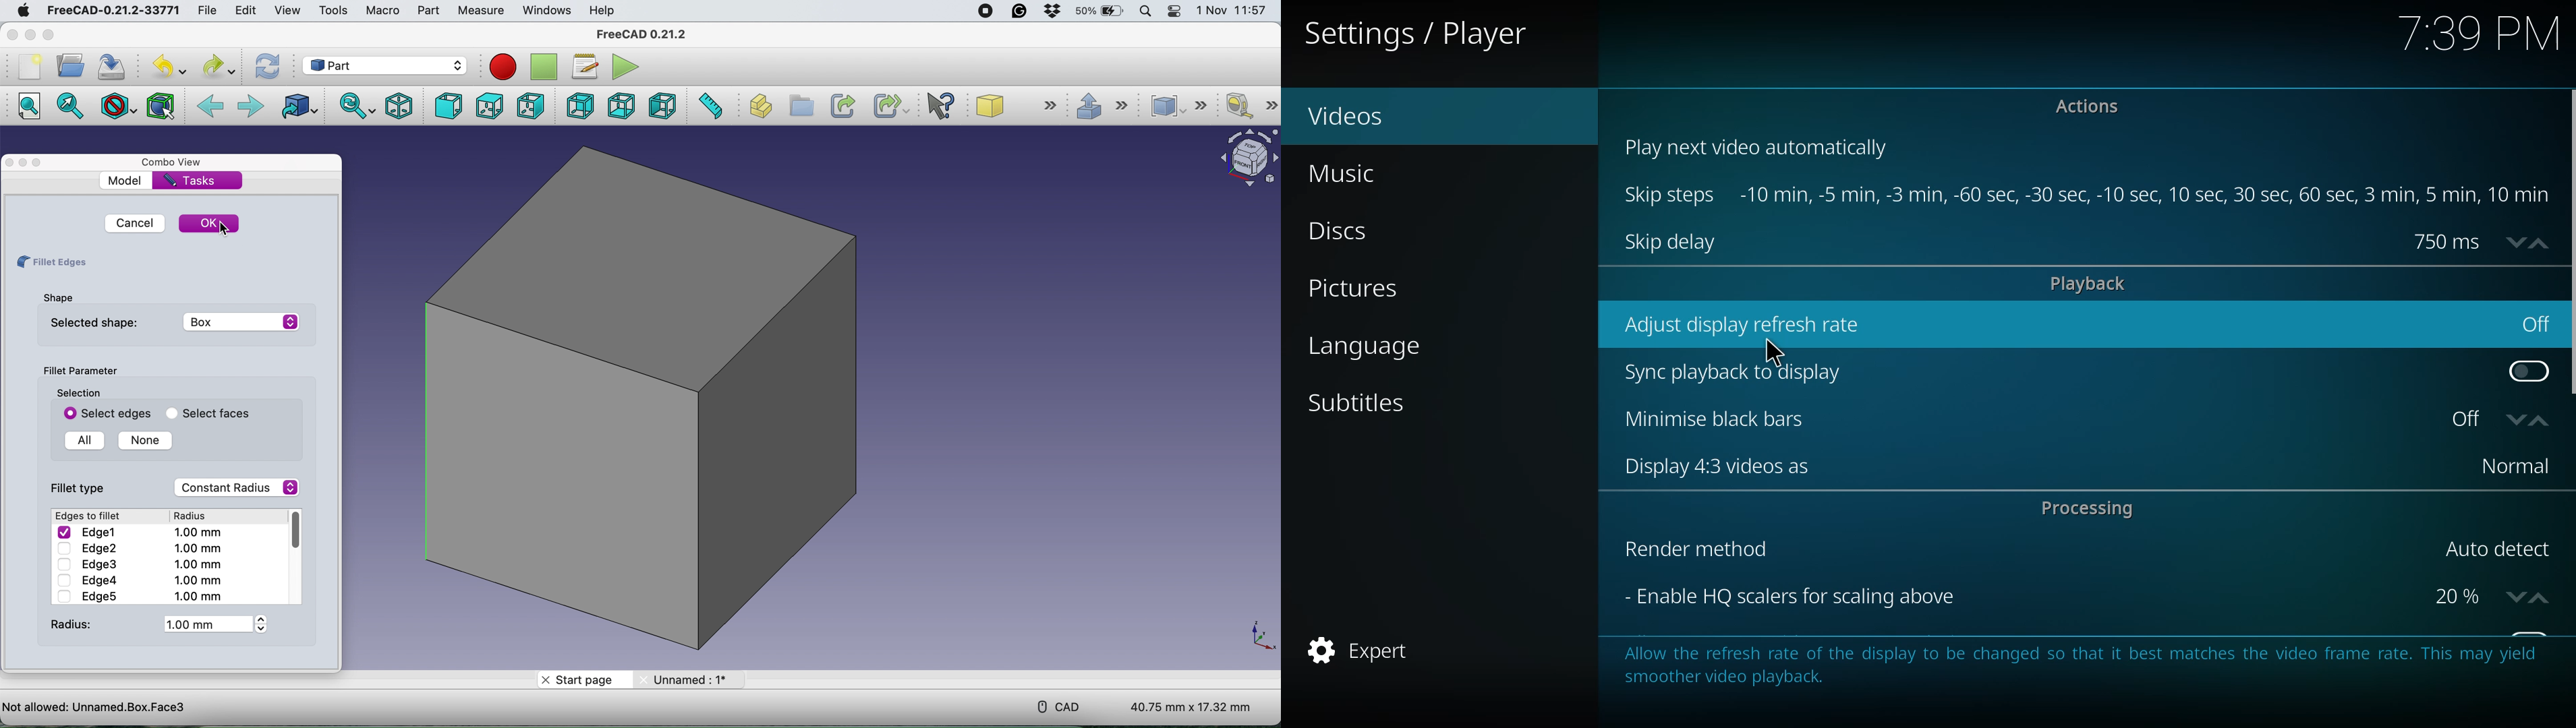 The height and width of the screenshot is (728, 2576). I want to click on off, so click(2496, 419).